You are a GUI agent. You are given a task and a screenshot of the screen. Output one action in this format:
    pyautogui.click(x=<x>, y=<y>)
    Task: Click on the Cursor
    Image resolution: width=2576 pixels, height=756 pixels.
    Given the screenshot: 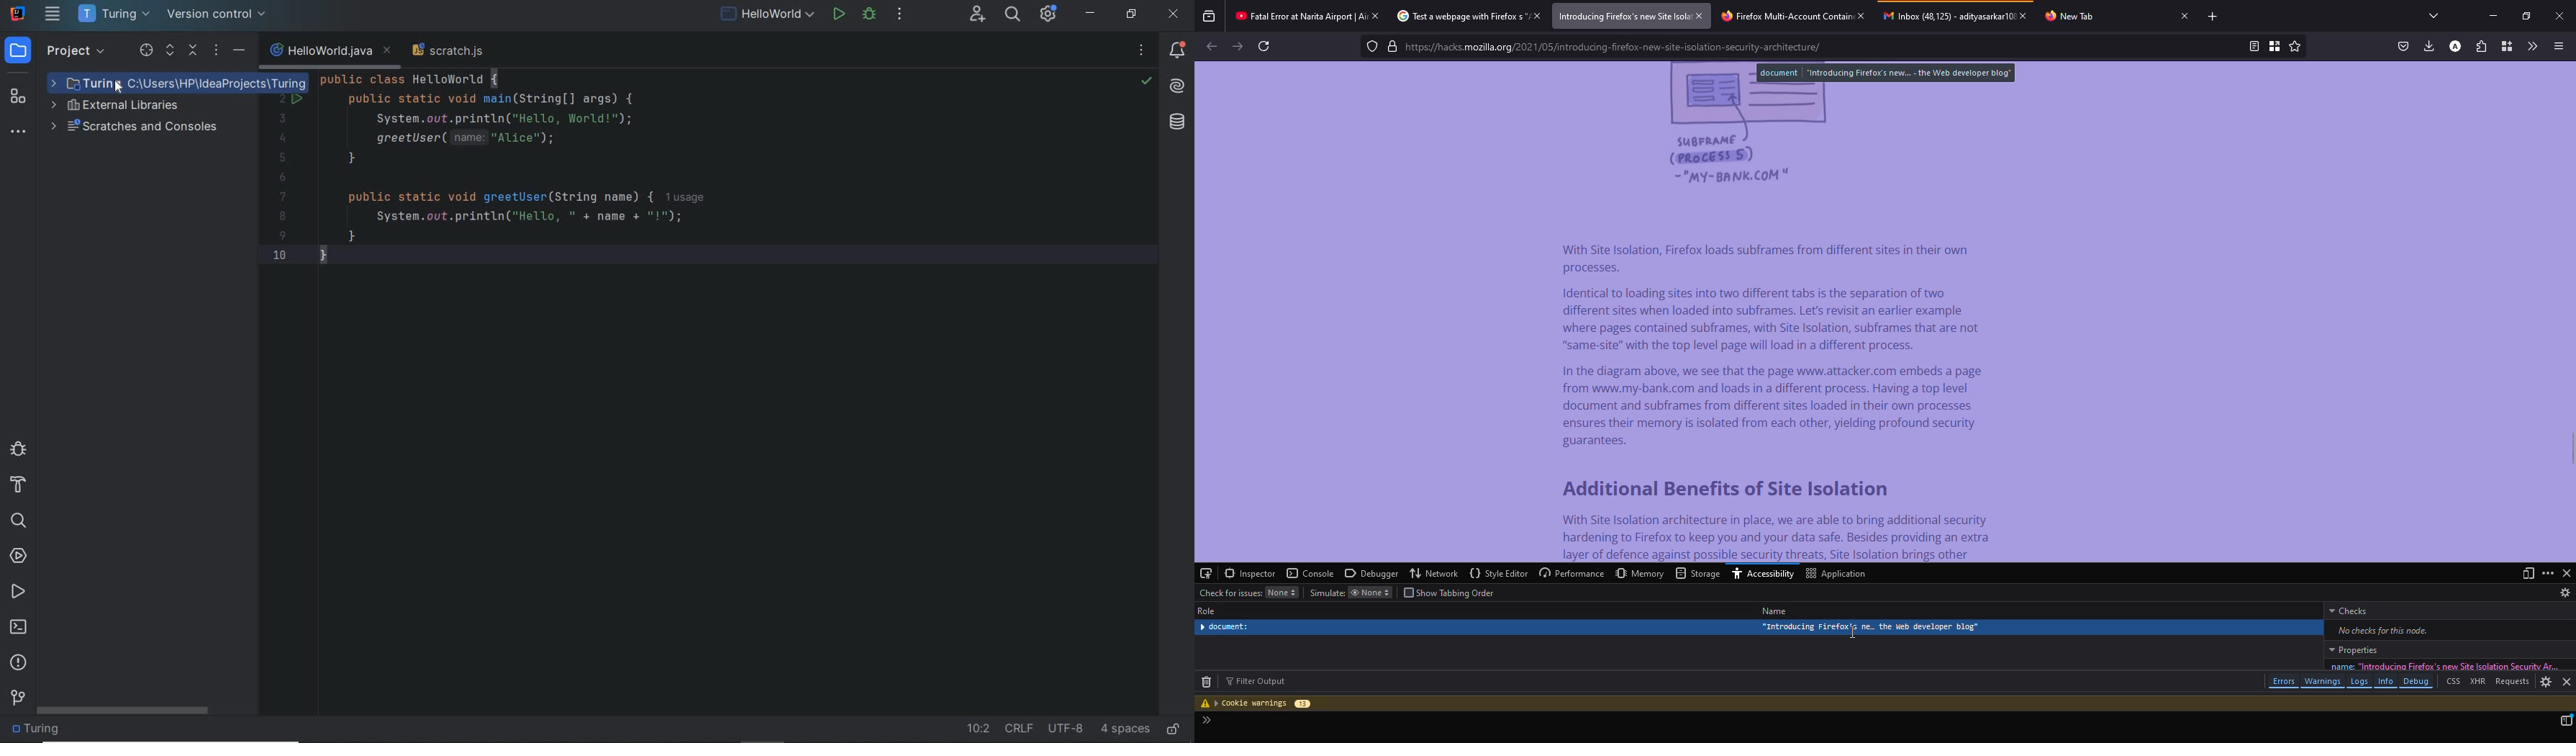 What is the action you would take?
    pyautogui.click(x=1852, y=632)
    